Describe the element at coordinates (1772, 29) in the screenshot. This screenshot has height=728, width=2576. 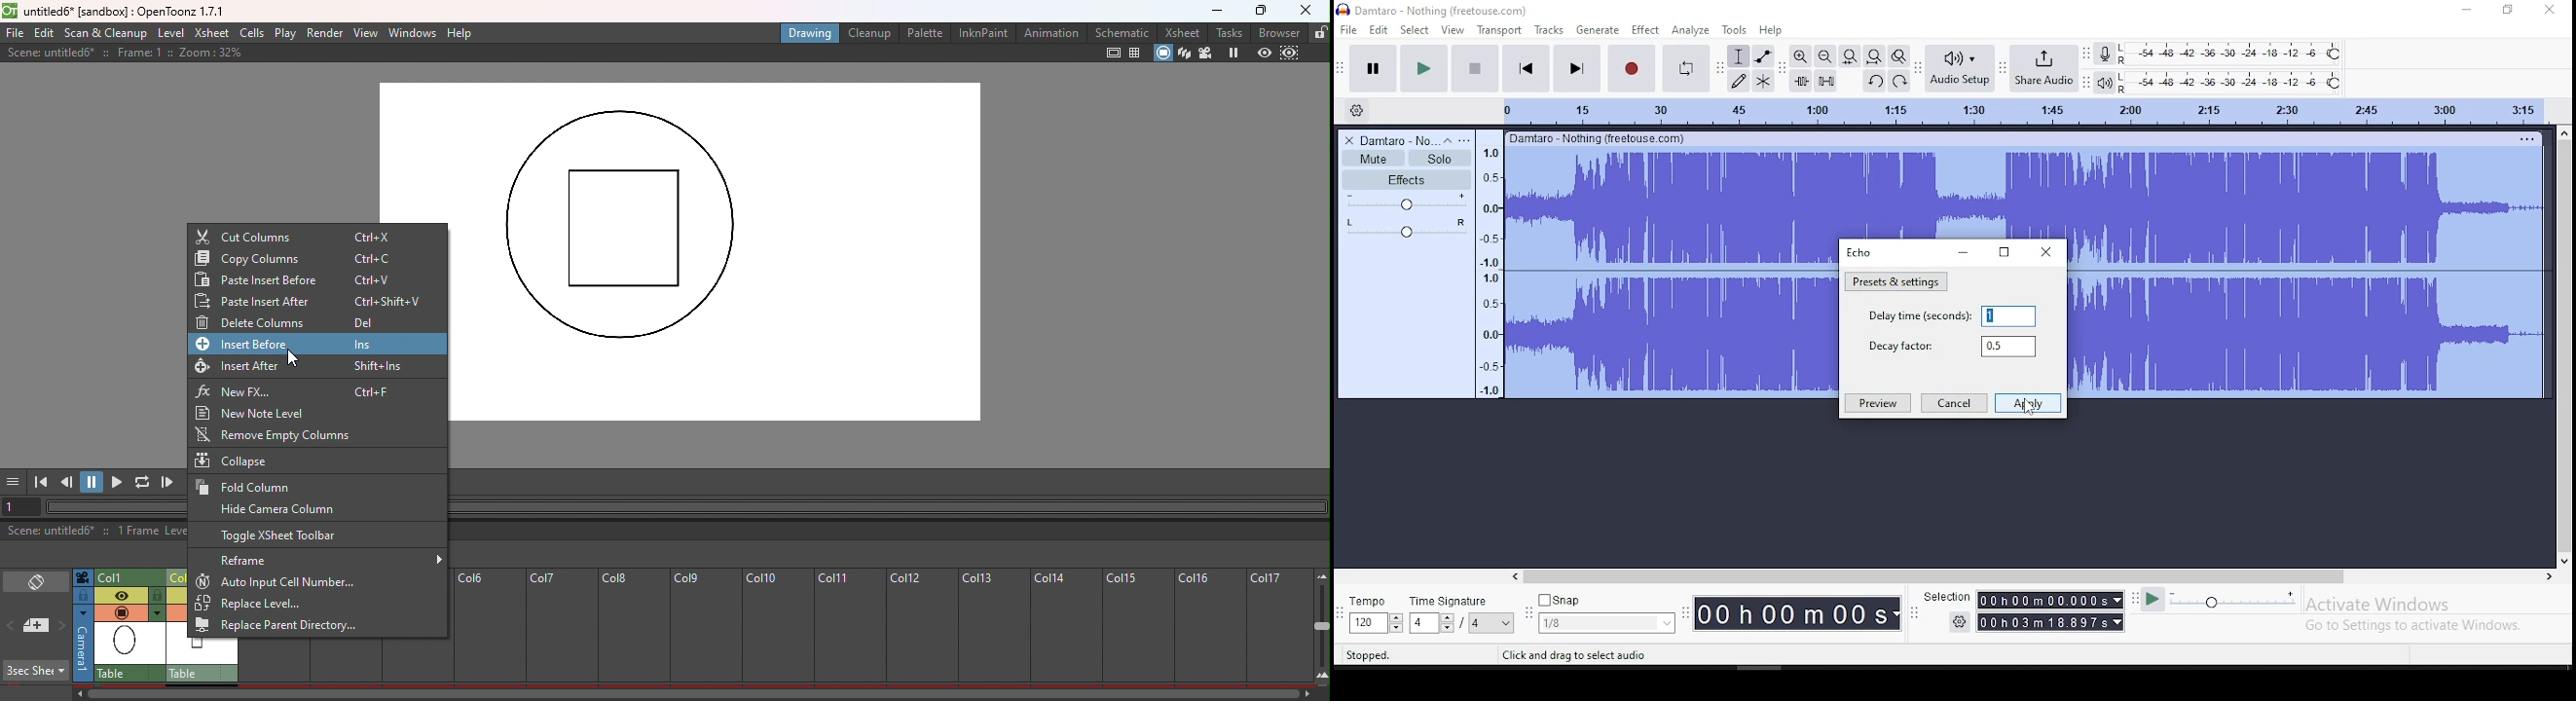
I see `help` at that location.